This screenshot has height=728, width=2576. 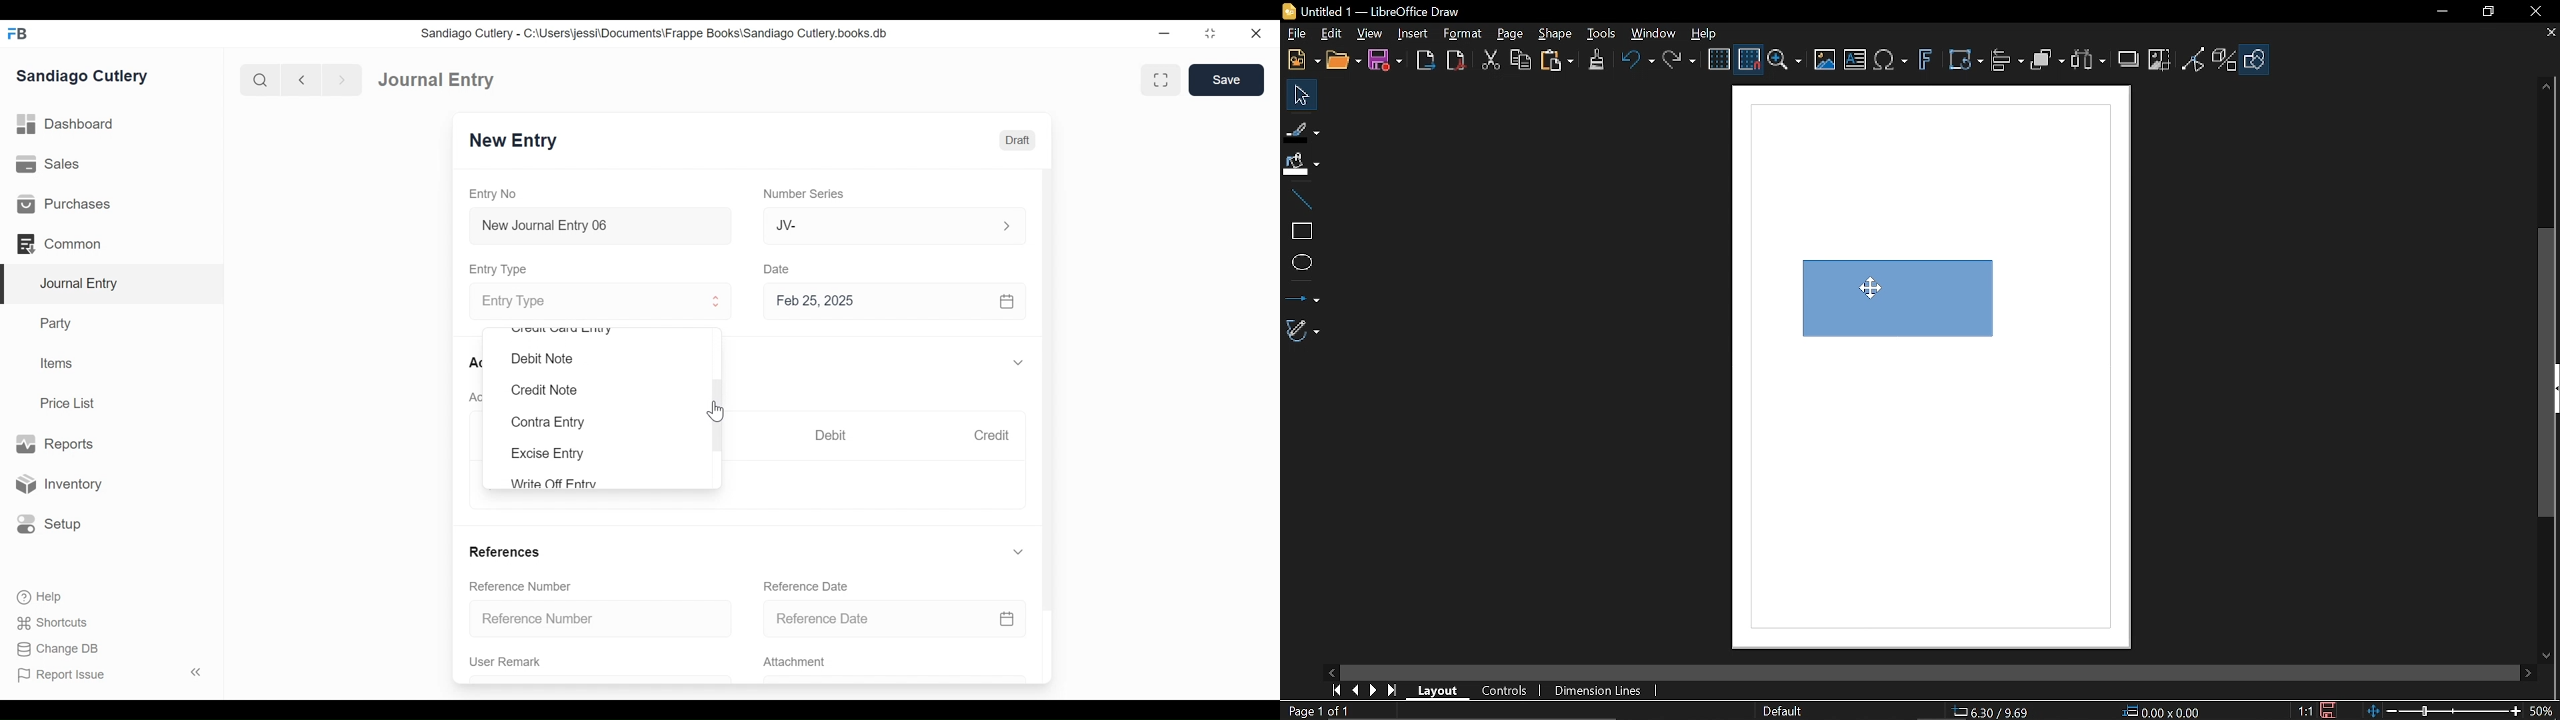 I want to click on Lines and arrows, so click(x=1301, y=296).